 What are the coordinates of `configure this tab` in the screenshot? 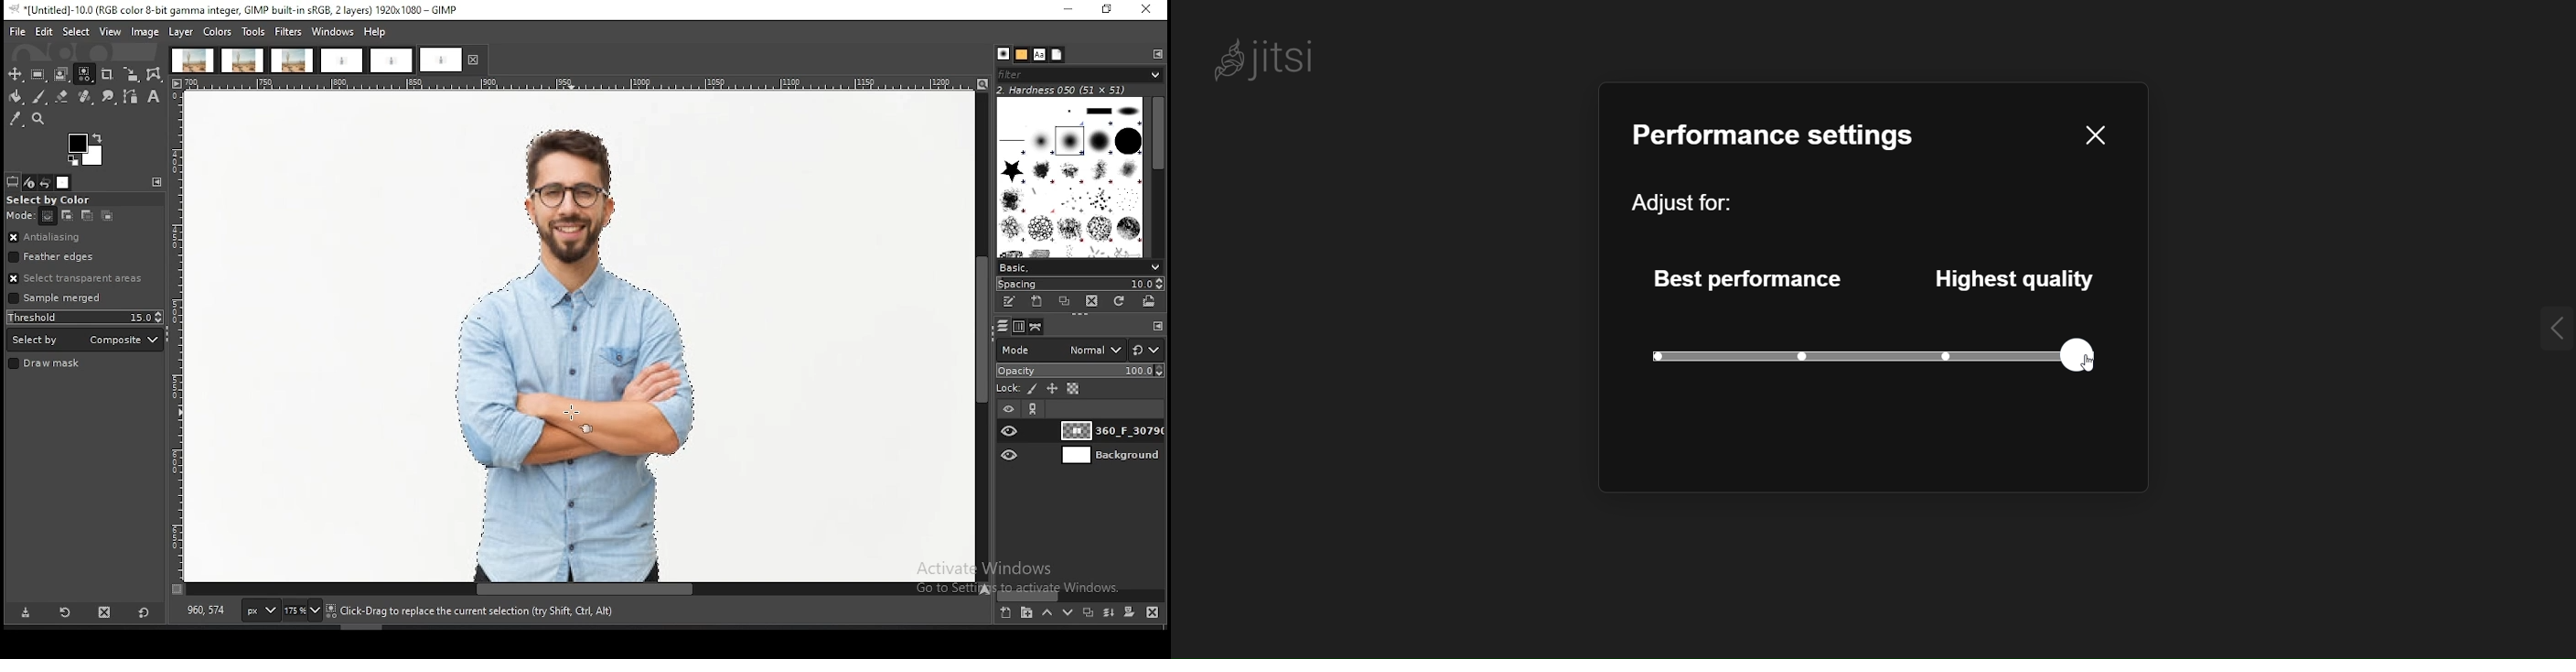 It's located at (160, 181).